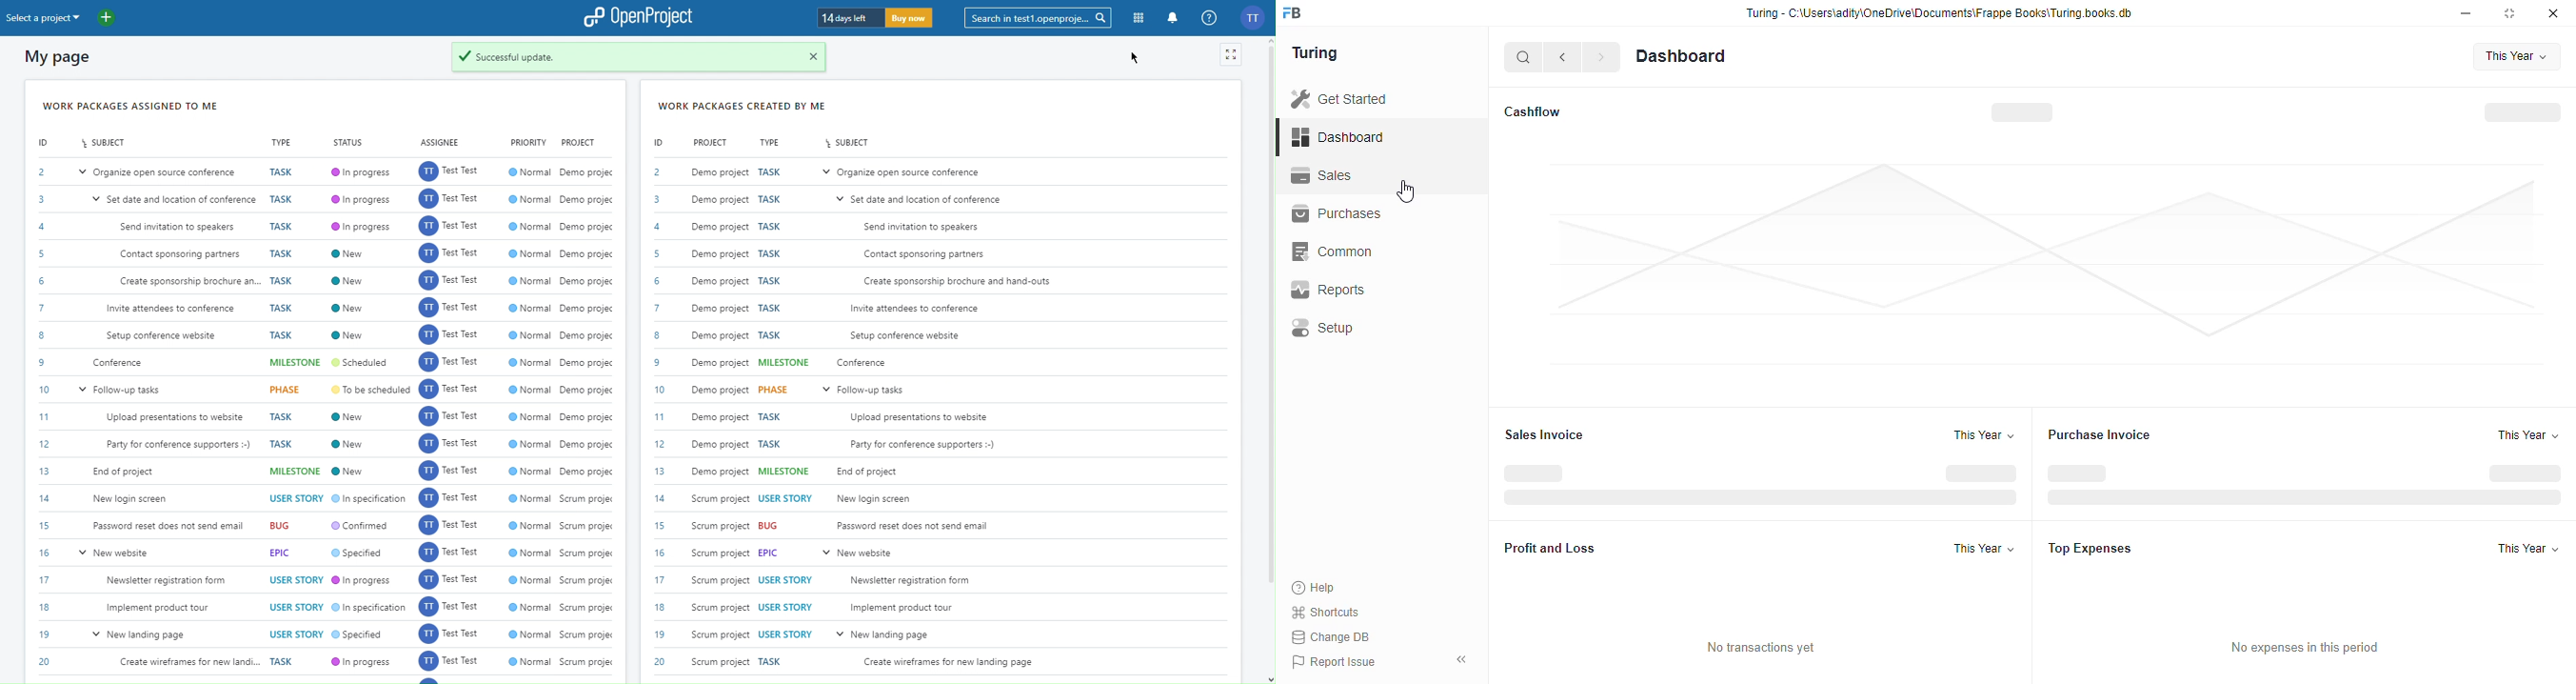 This screenshot has height=700, width=2576. What do you see at coordinates (1364, 100) in the screenshot?
I see `Get Started` at bounding box center [1364, 100].